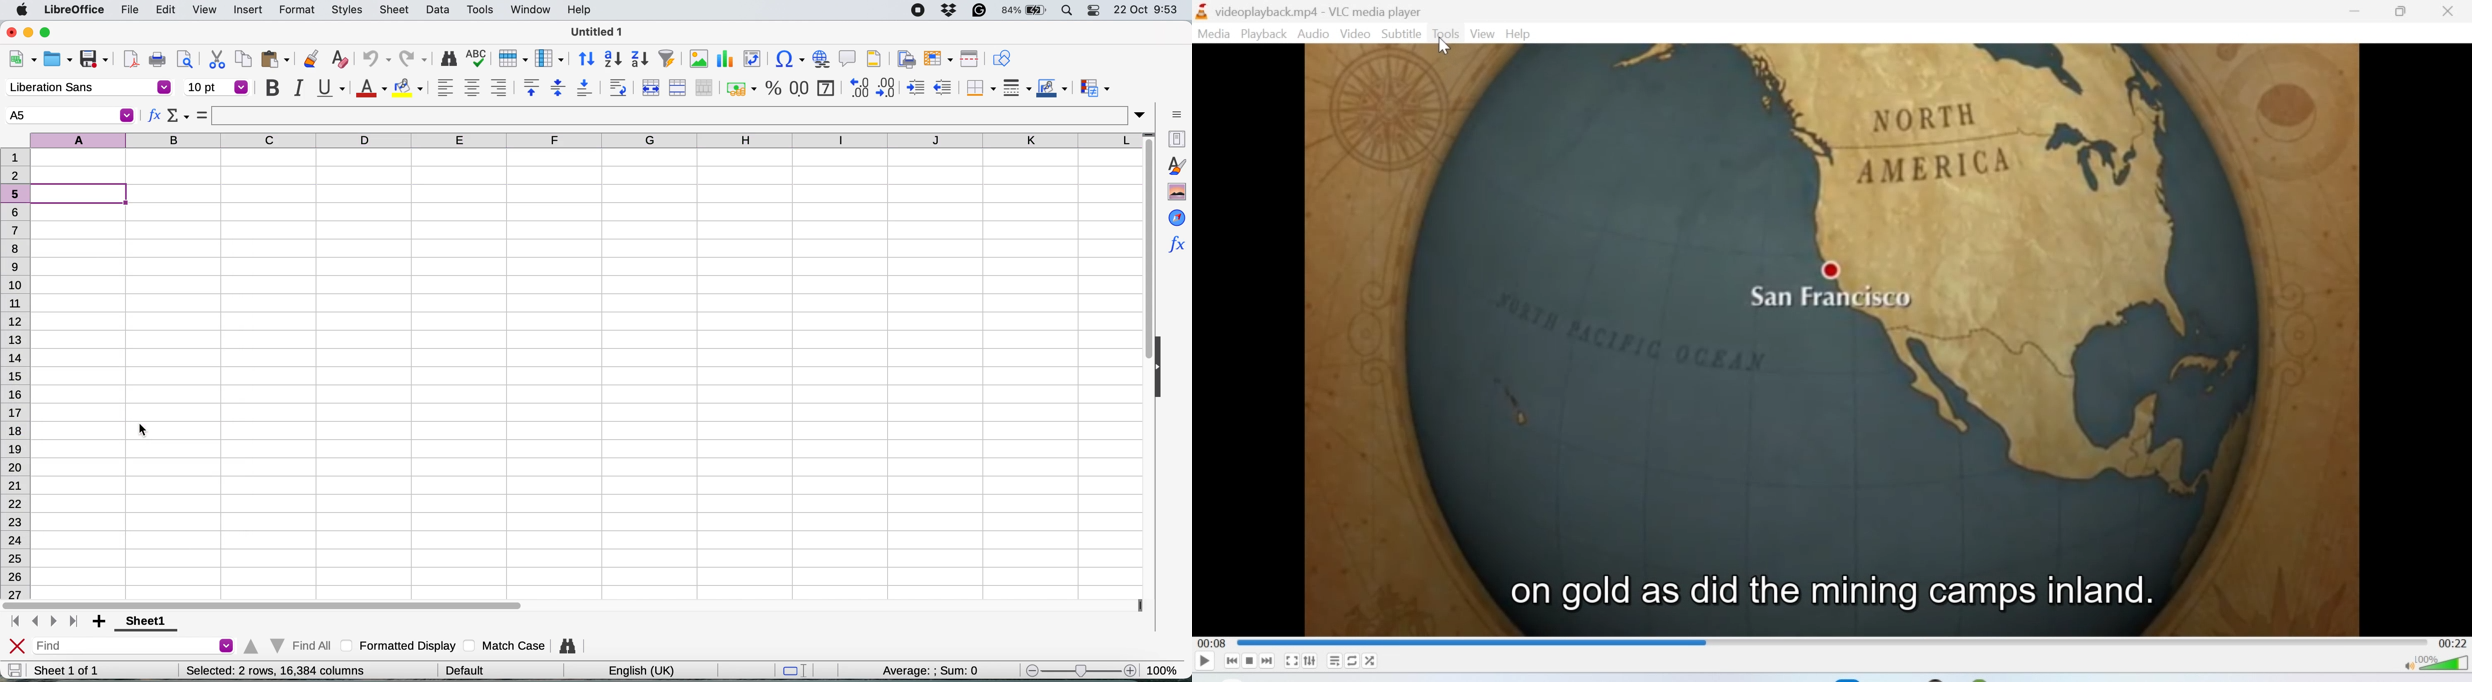  I want to click on headers and footers, so click(875, 58).